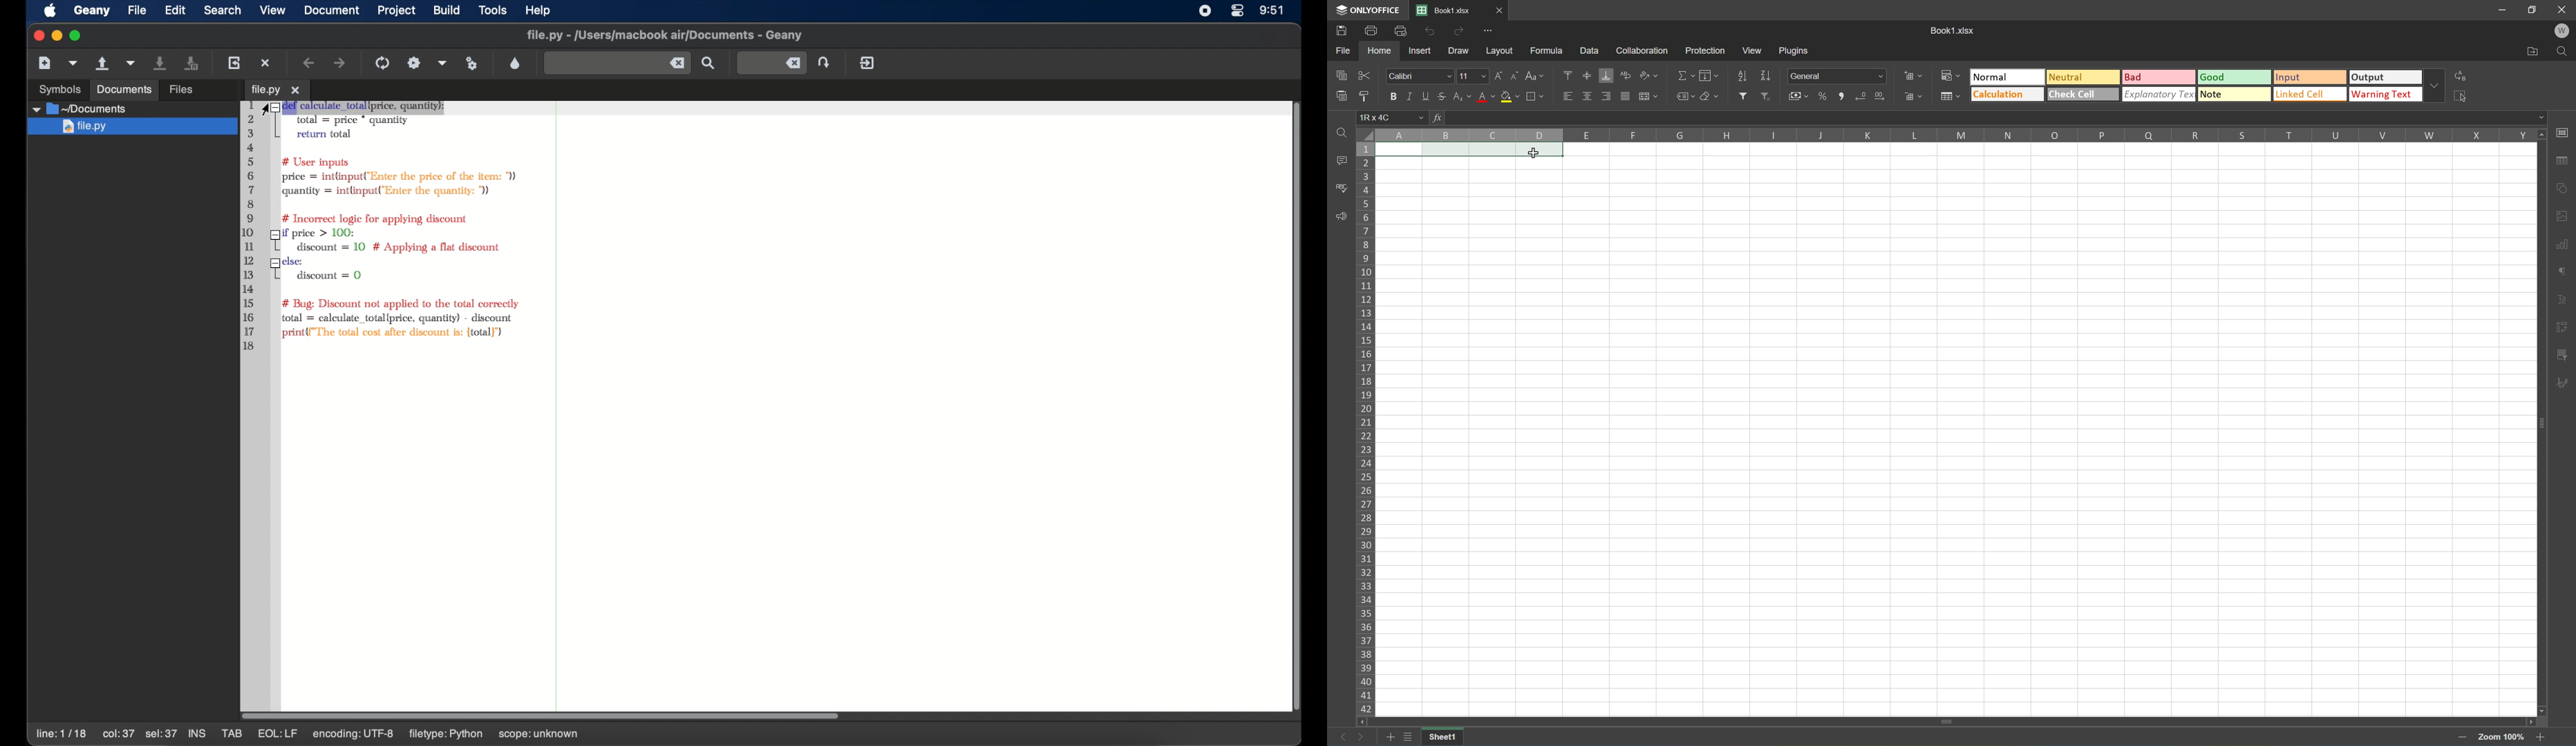 The width and height of the screenshot is (2576, 756). Describe the element at coordinates (2561, 163) in the screenshot. I see `Table settings` at that location.